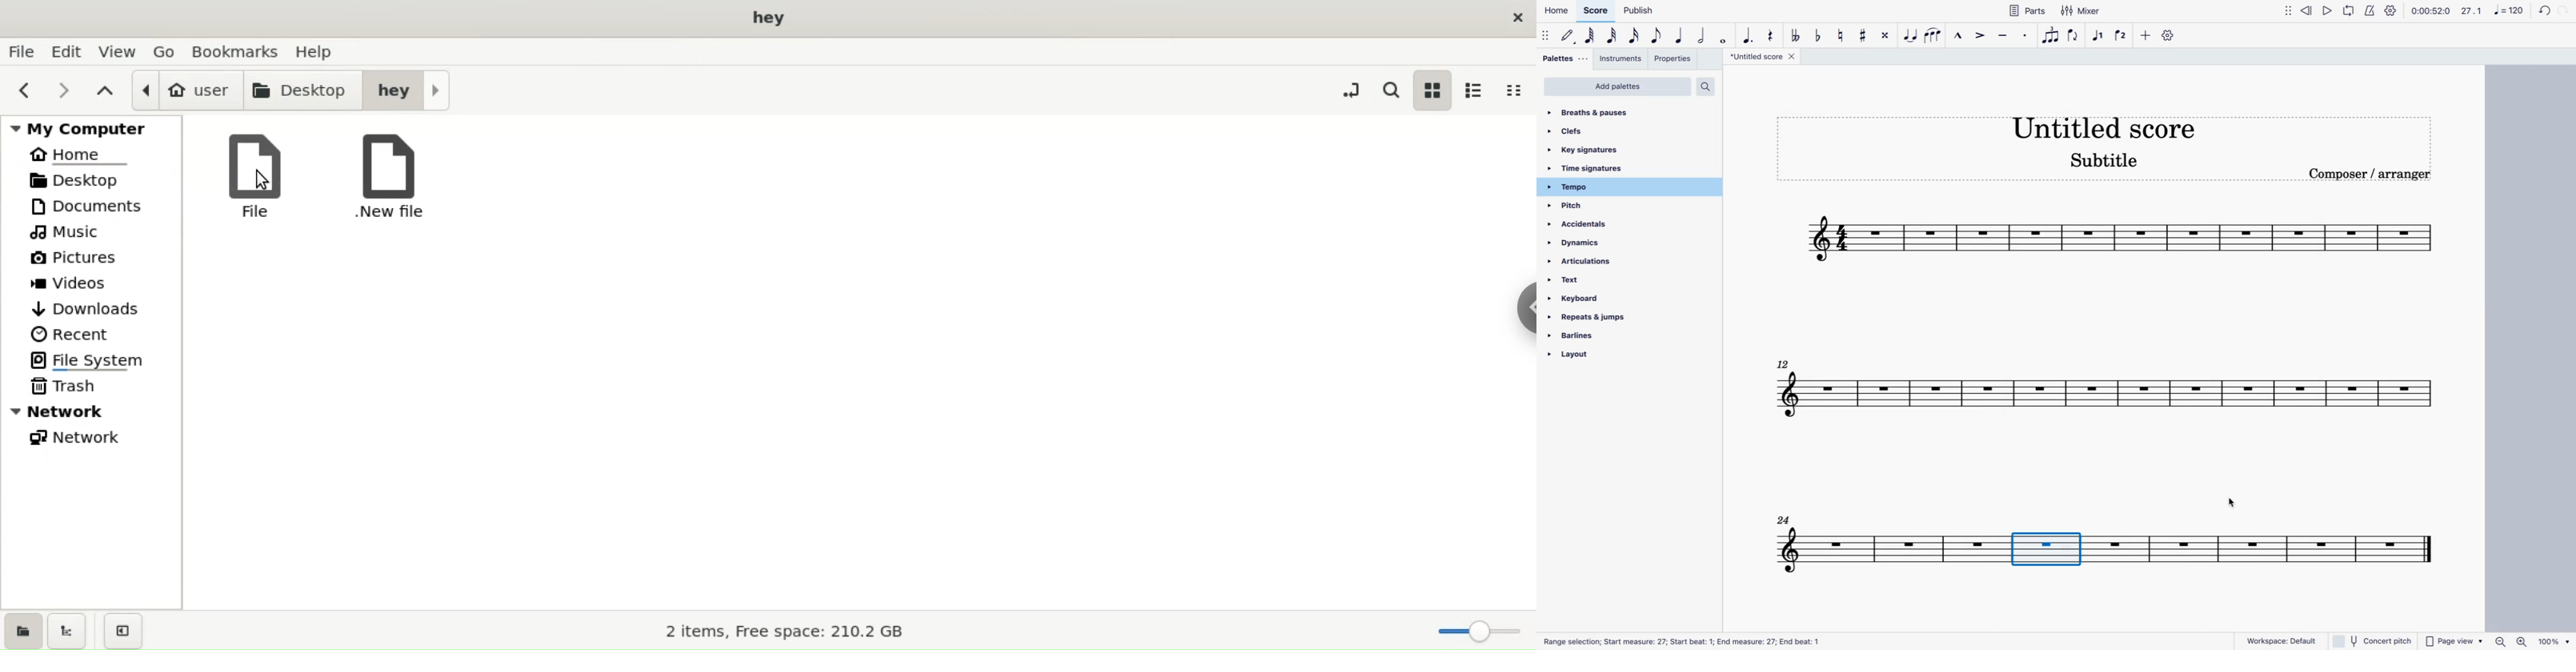 The height and width of the screenshot is (672, 2576). What do you see at coordinates (1614, 336) in the screenshot?
I see `barlines` at bounding box center [1614, 336].